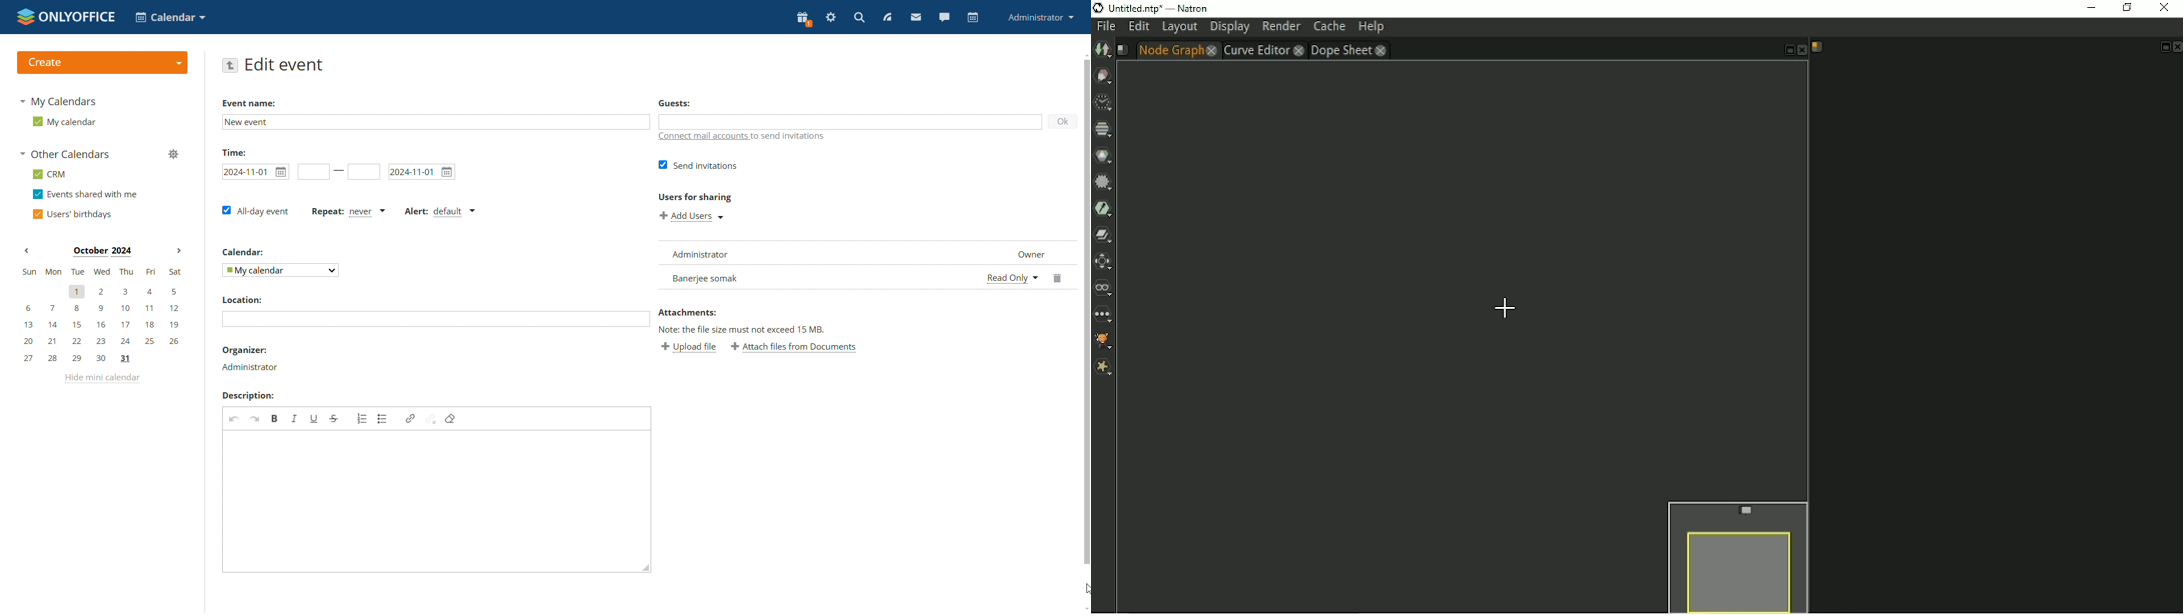  I want to click on File, so click(1105, 27).